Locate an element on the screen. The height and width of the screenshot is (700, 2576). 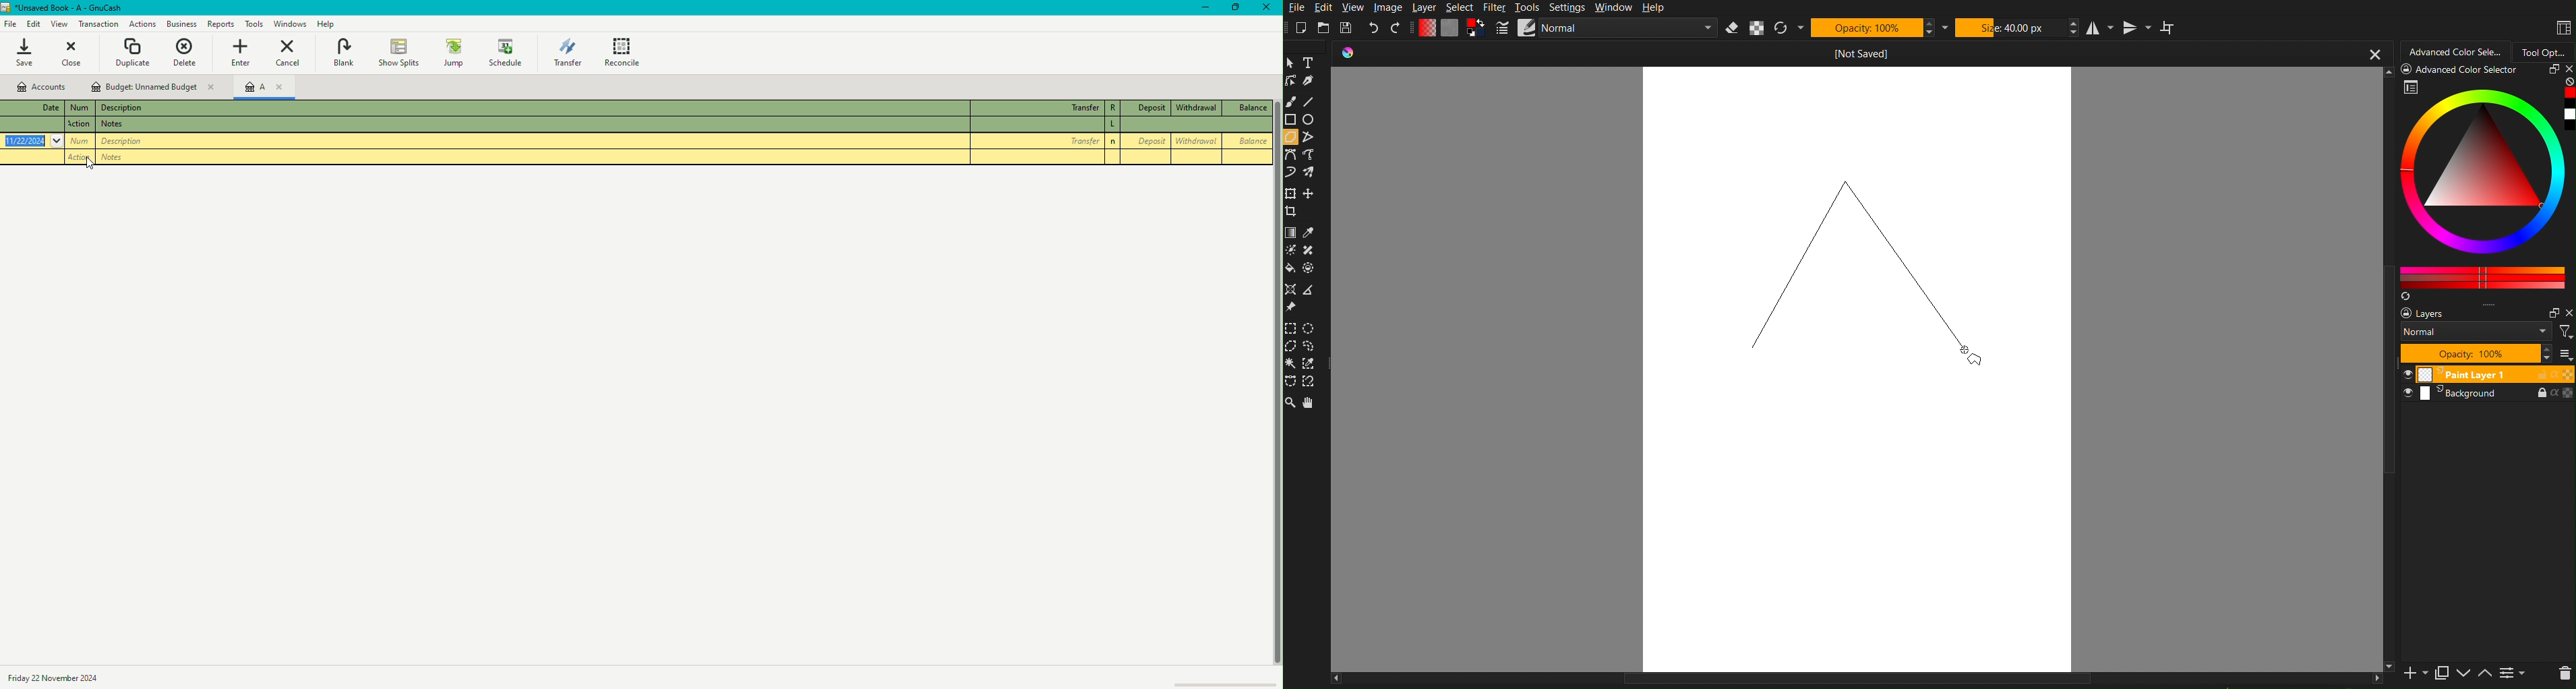
rectangular Selection Tools is located at coordinates (1292, 328).